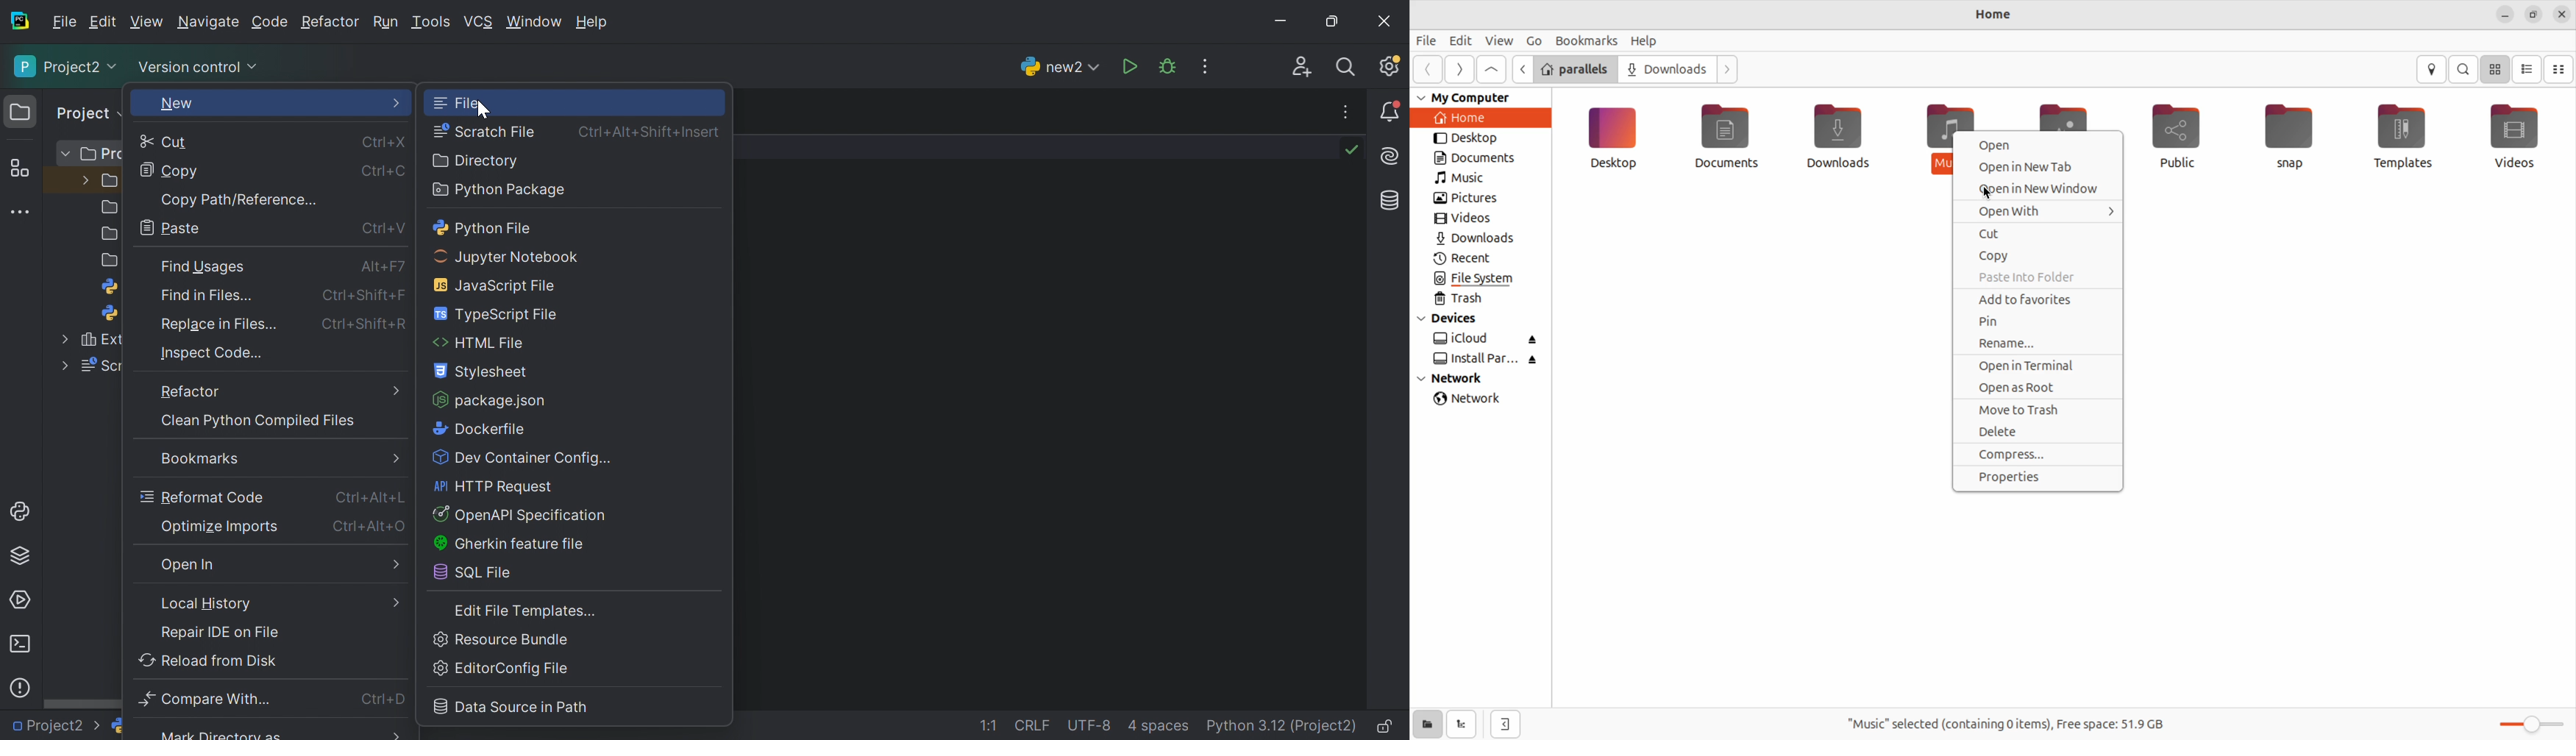 Image resolution: width=2576 pixels, height=756 pixels. I want to click on UTF-8, so click(1089, 725).